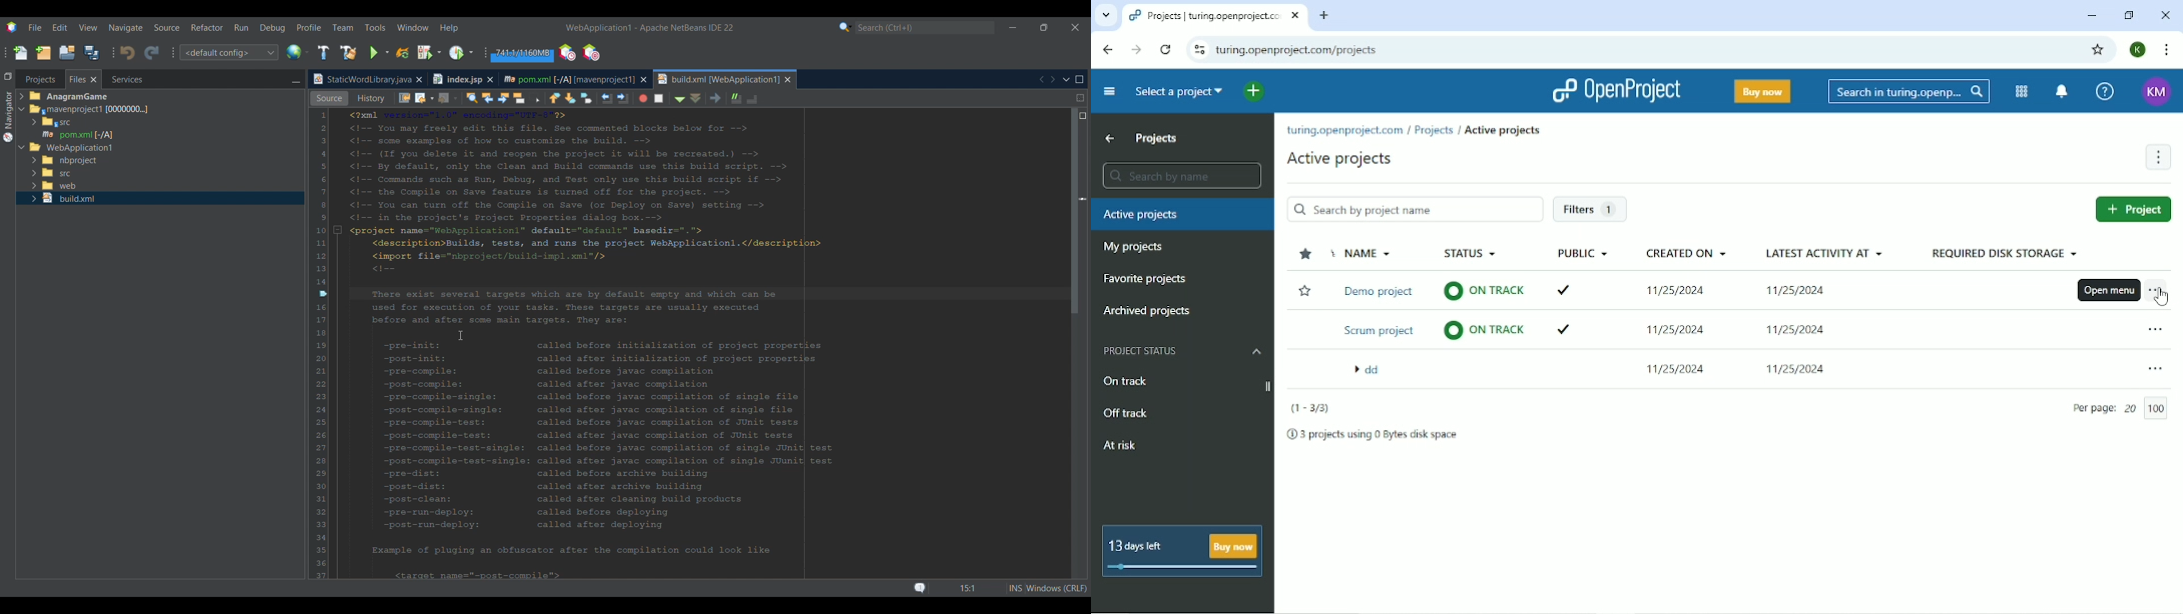 This screenshot has width=2184, height=616. What do you see at coordinates (1081, 98) in the screenshot?
I see `Split window horizontally or vertically` at bounding box center [1081, 98].